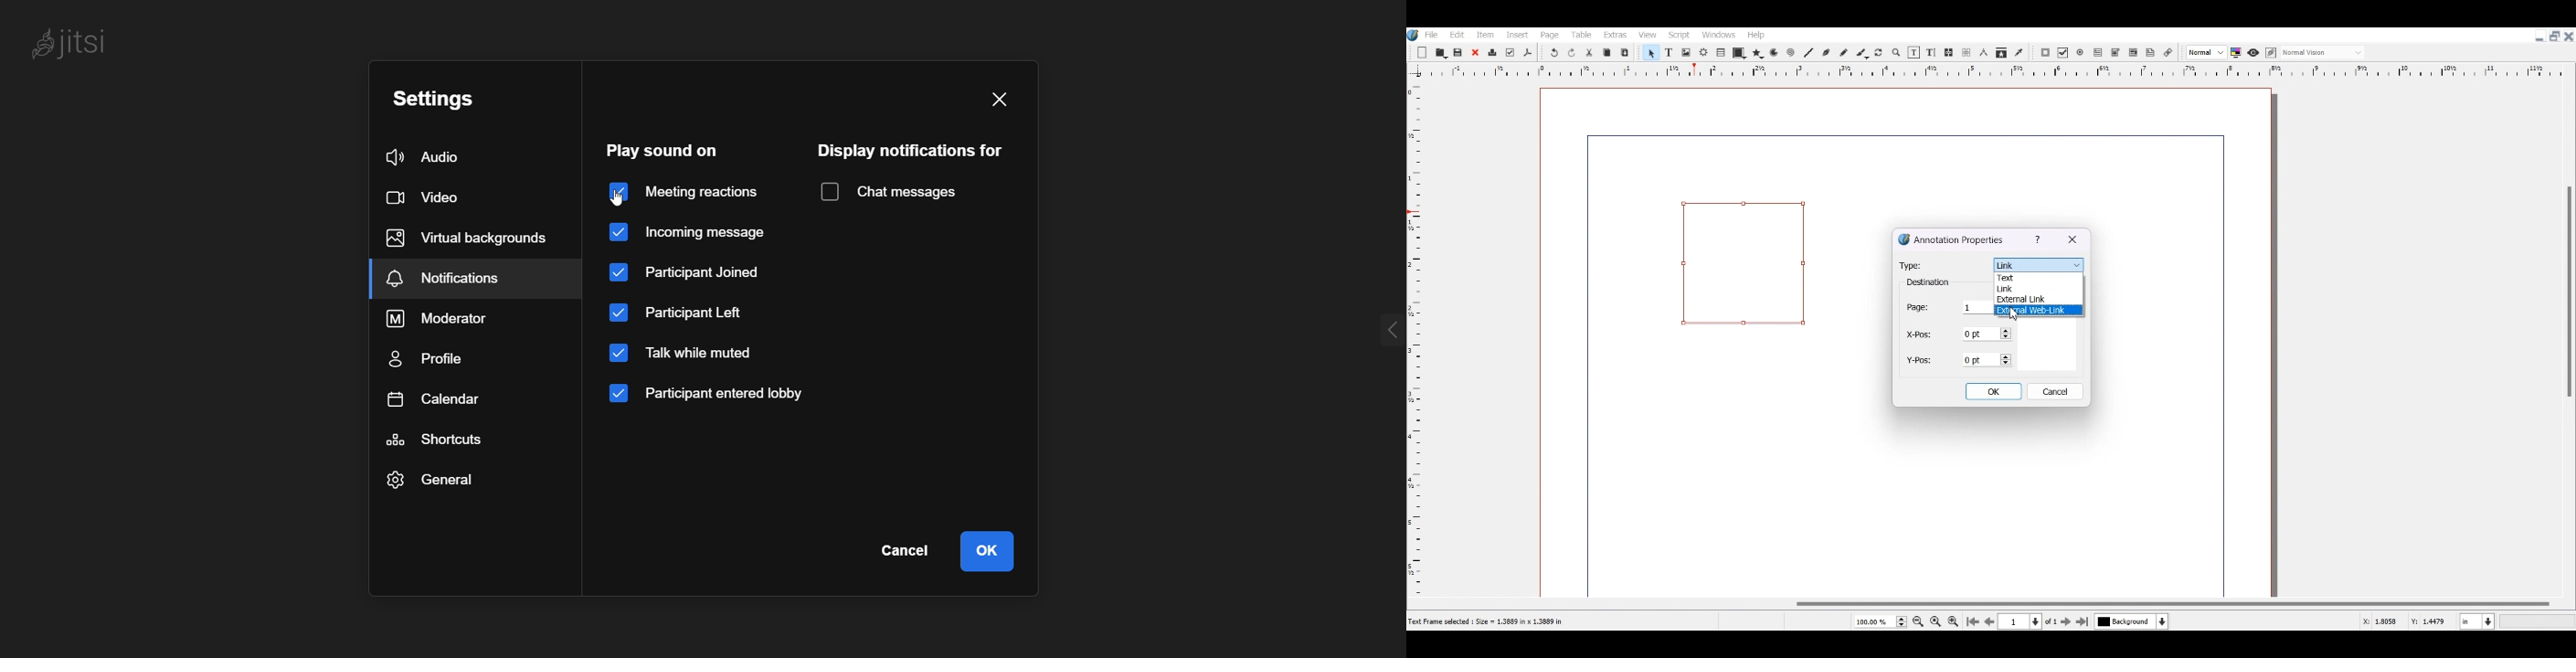 This screenshot has width=2576, height=672. I want to click on Preflight verifier, so click(1510, 53).